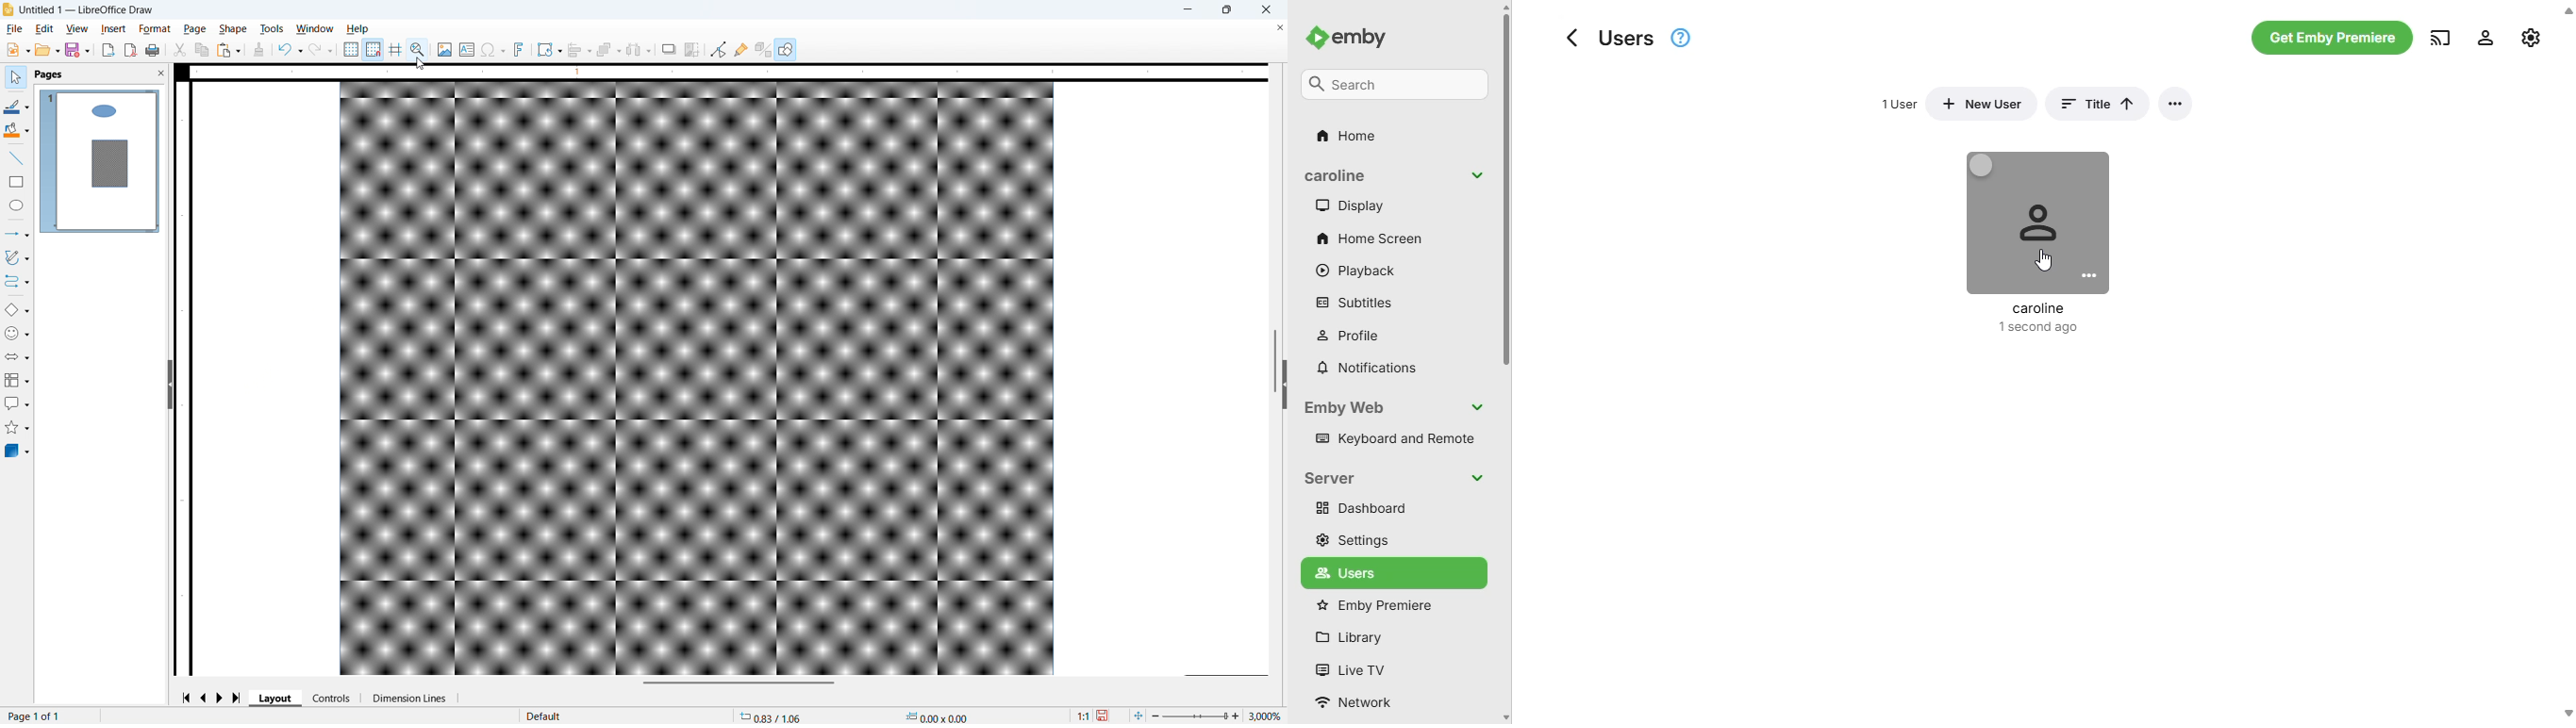  I want to click on page , so click(195, 29).